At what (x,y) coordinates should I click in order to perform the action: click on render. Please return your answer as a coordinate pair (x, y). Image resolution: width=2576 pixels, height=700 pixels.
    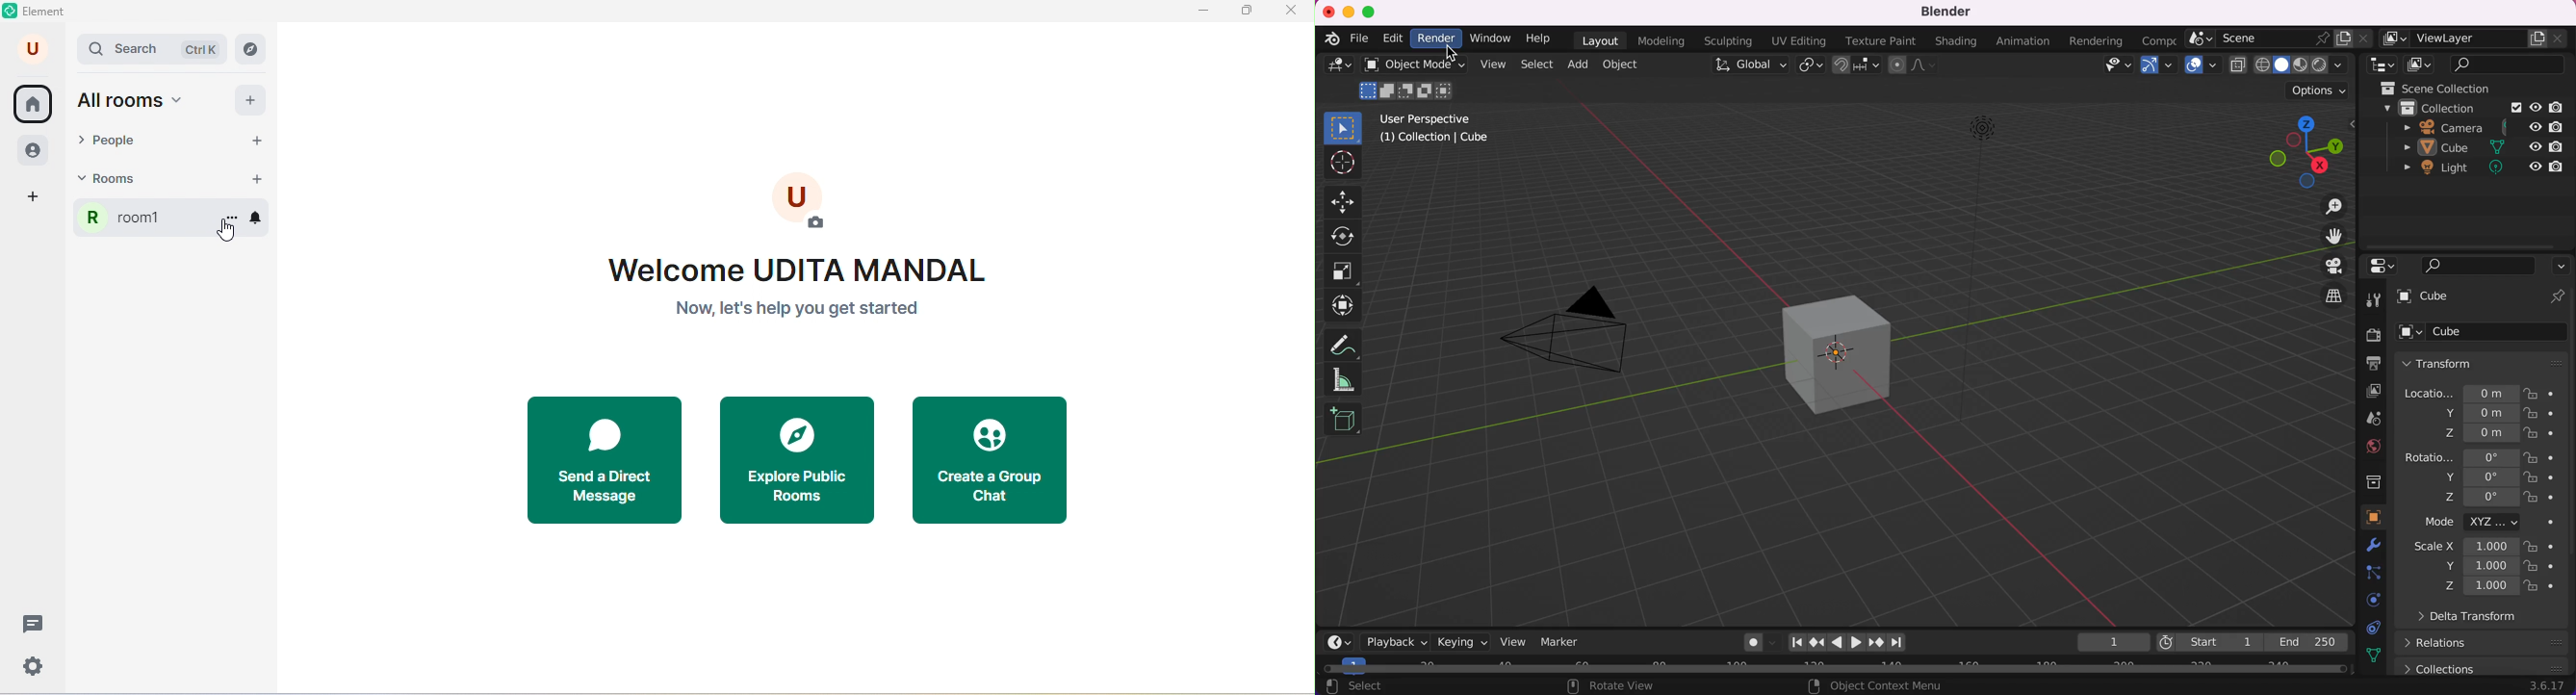
    Looking at the image, I should click on (2365, 334).